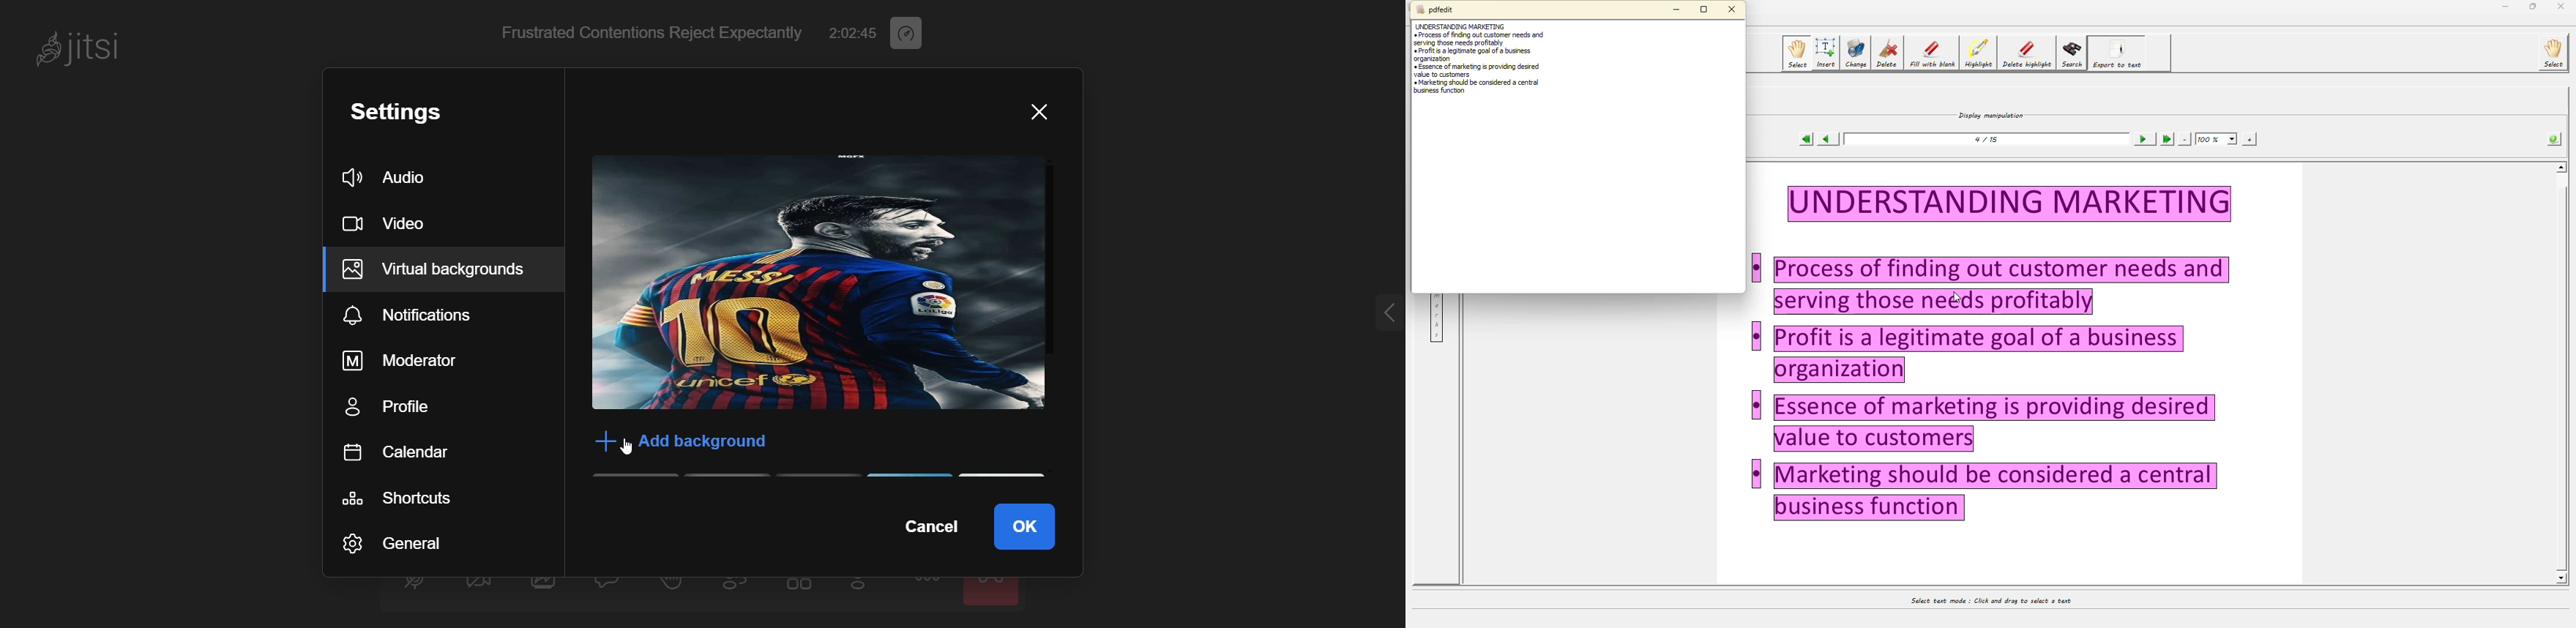 Image resolution: width=2576 pixels, height=644 pixels. I want to click on shortcuts, so click(425, 493).